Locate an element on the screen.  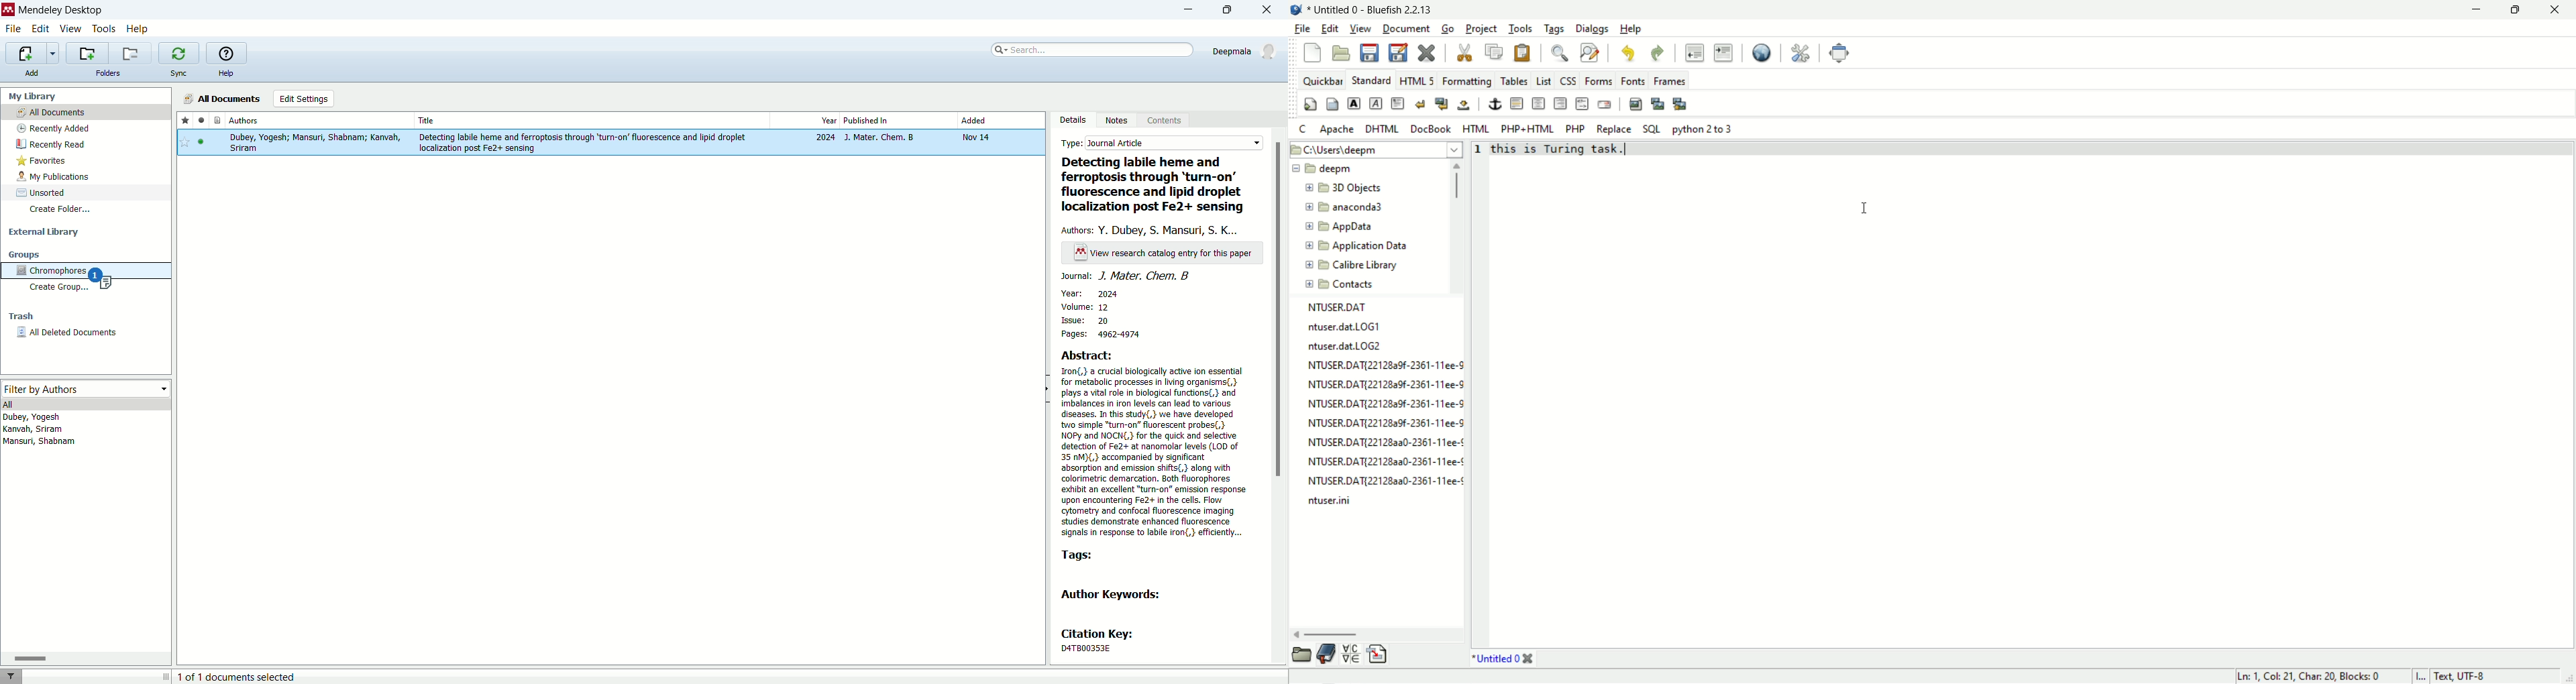
insert thumbnail is located at coordinates (1659, 103).